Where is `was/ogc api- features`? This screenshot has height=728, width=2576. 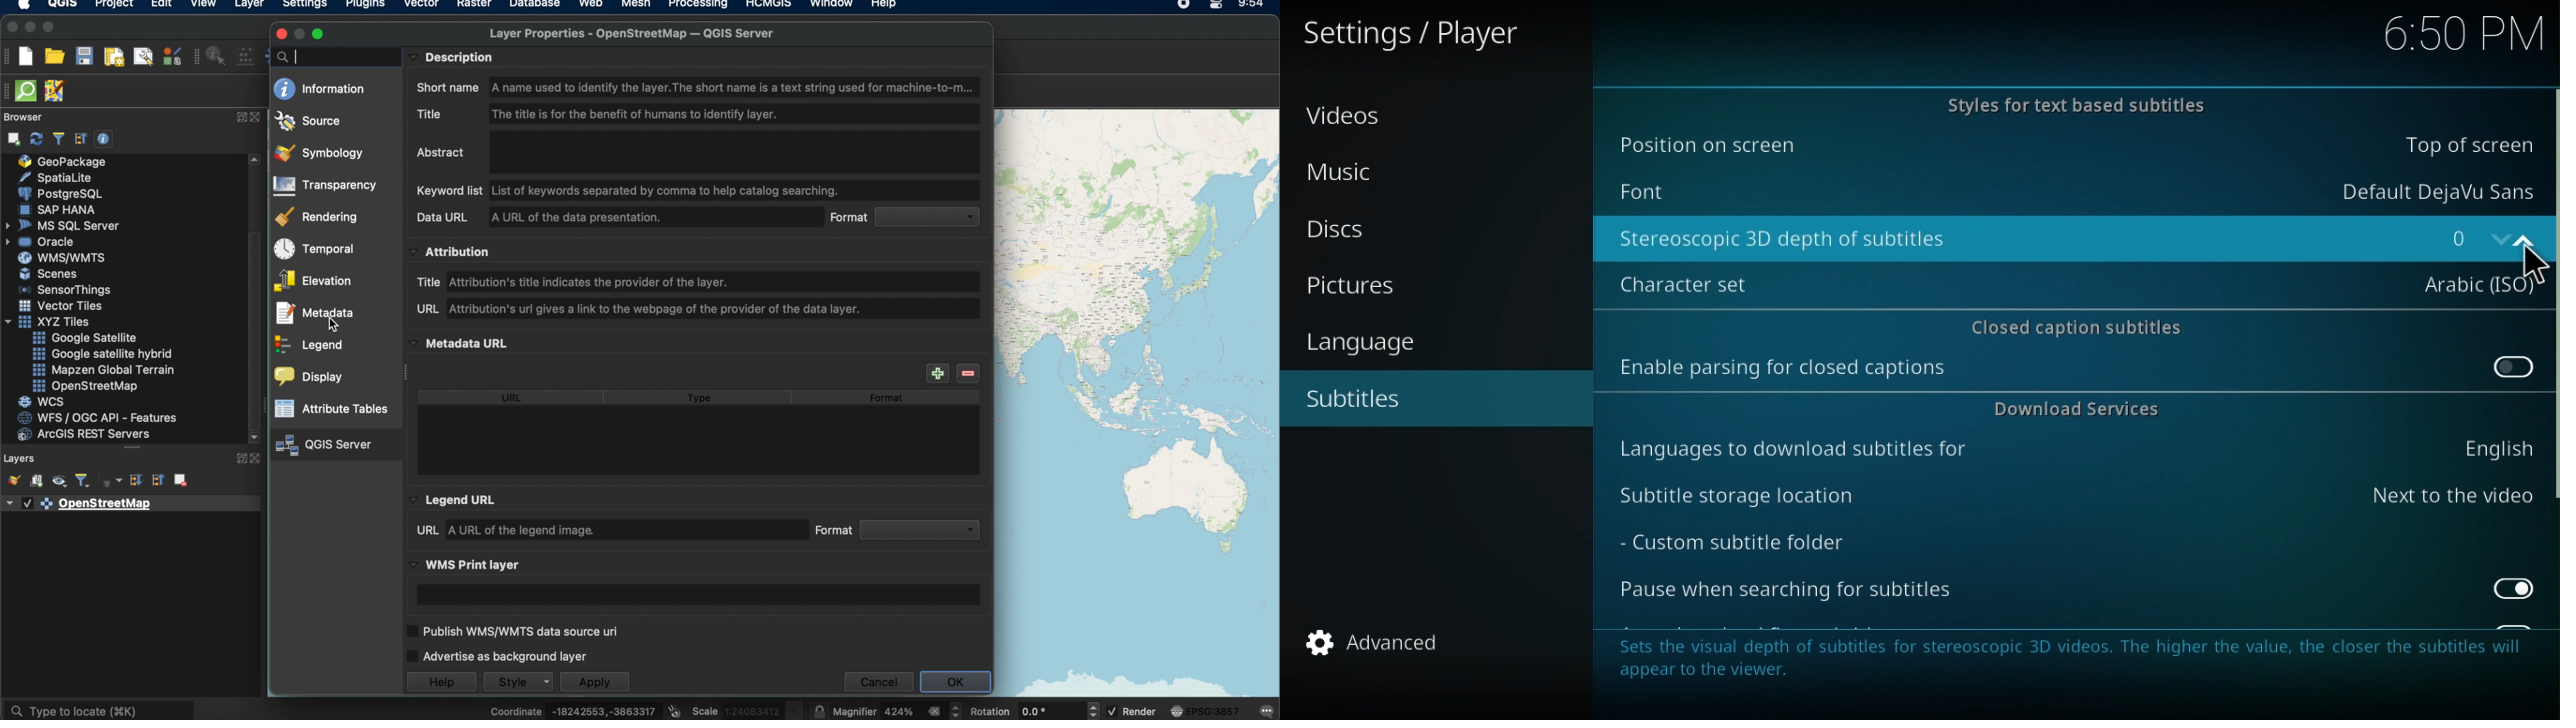
was/ogc api- features is located at coordinates (98, 418).